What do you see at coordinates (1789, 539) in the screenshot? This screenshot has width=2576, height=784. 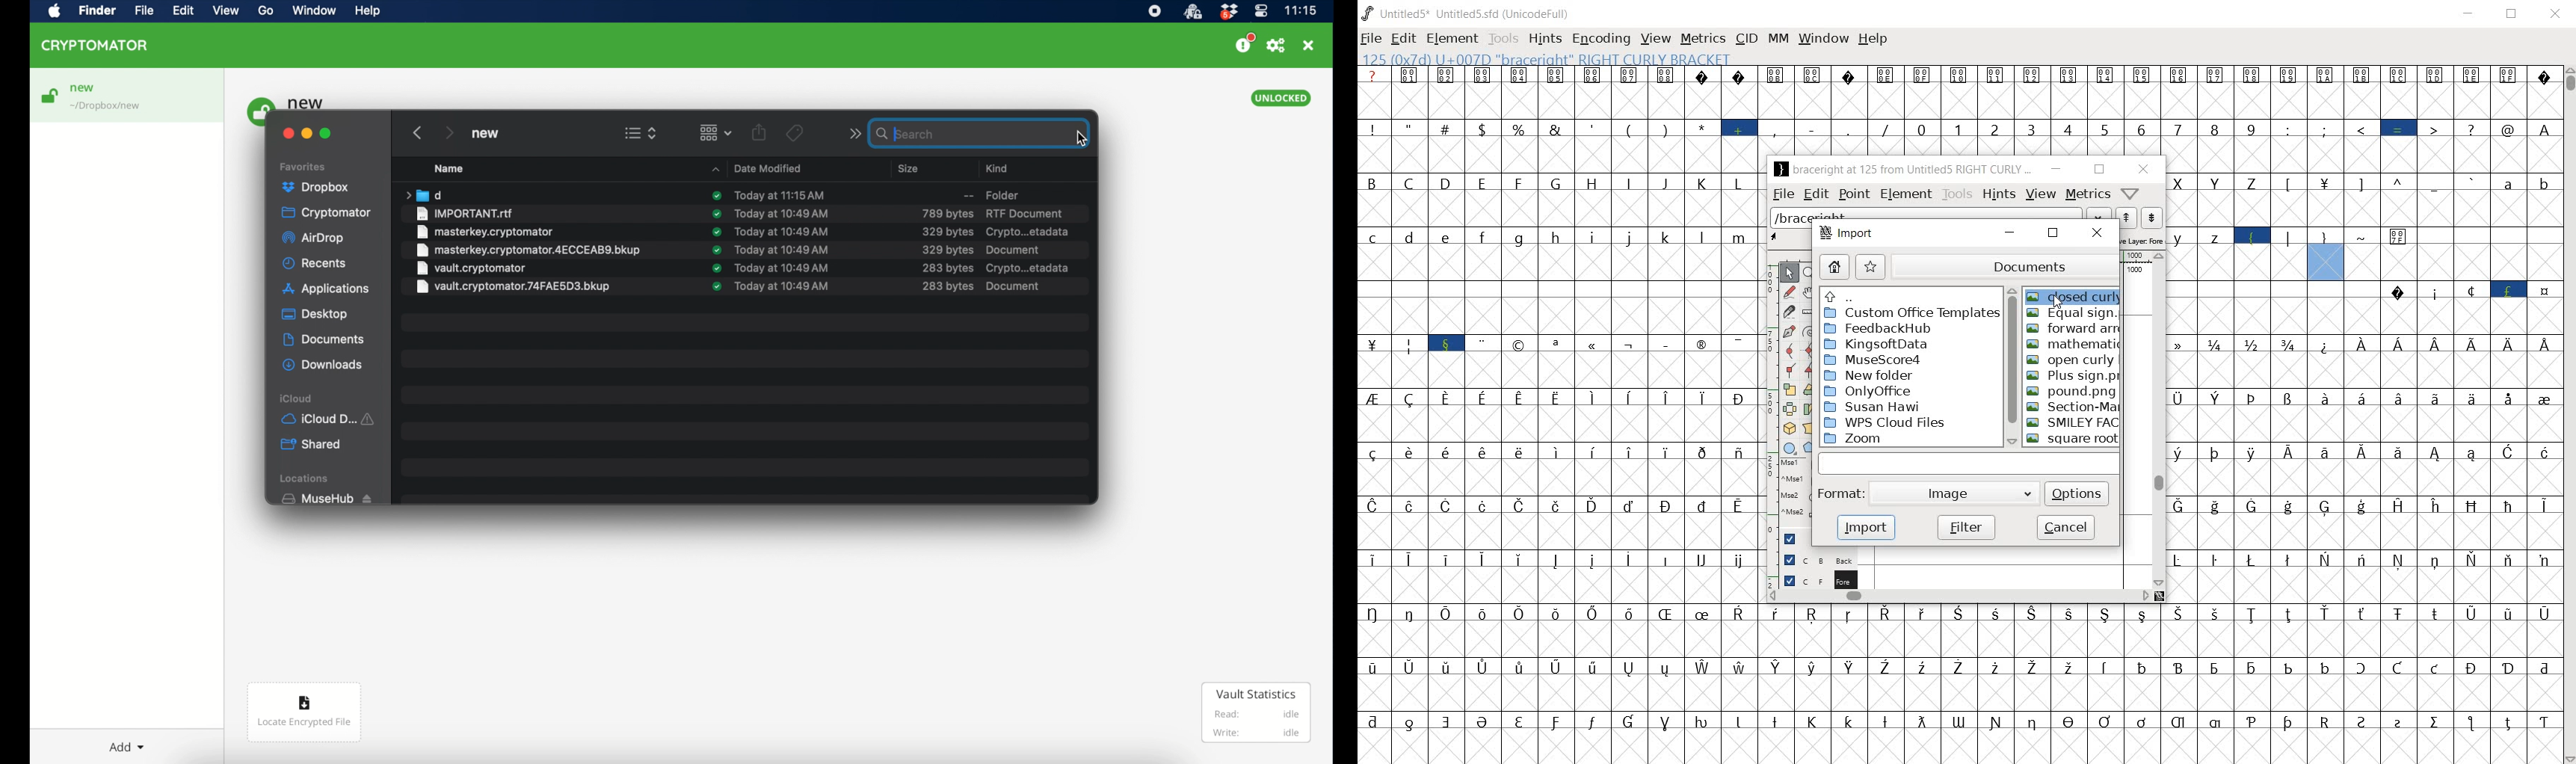 I see `Guide` at bounding box center [1789, 539].